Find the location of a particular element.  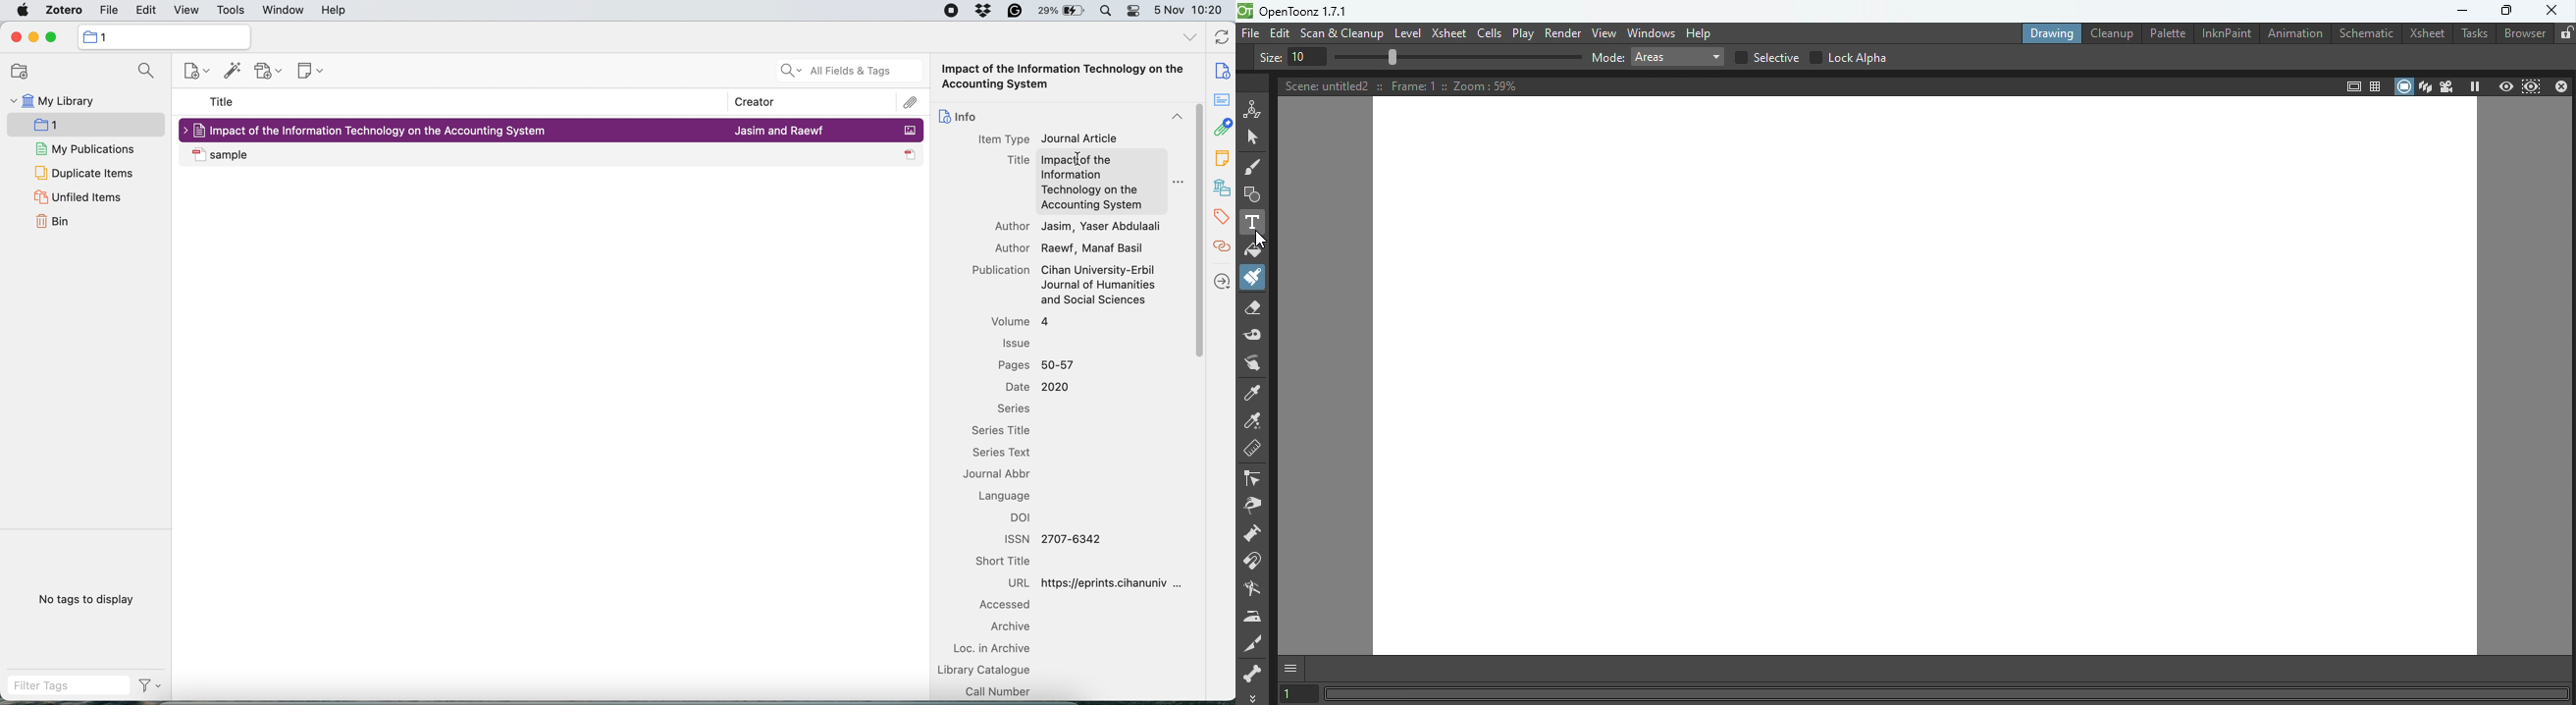

accessed is located at coordinates (1011, 604).